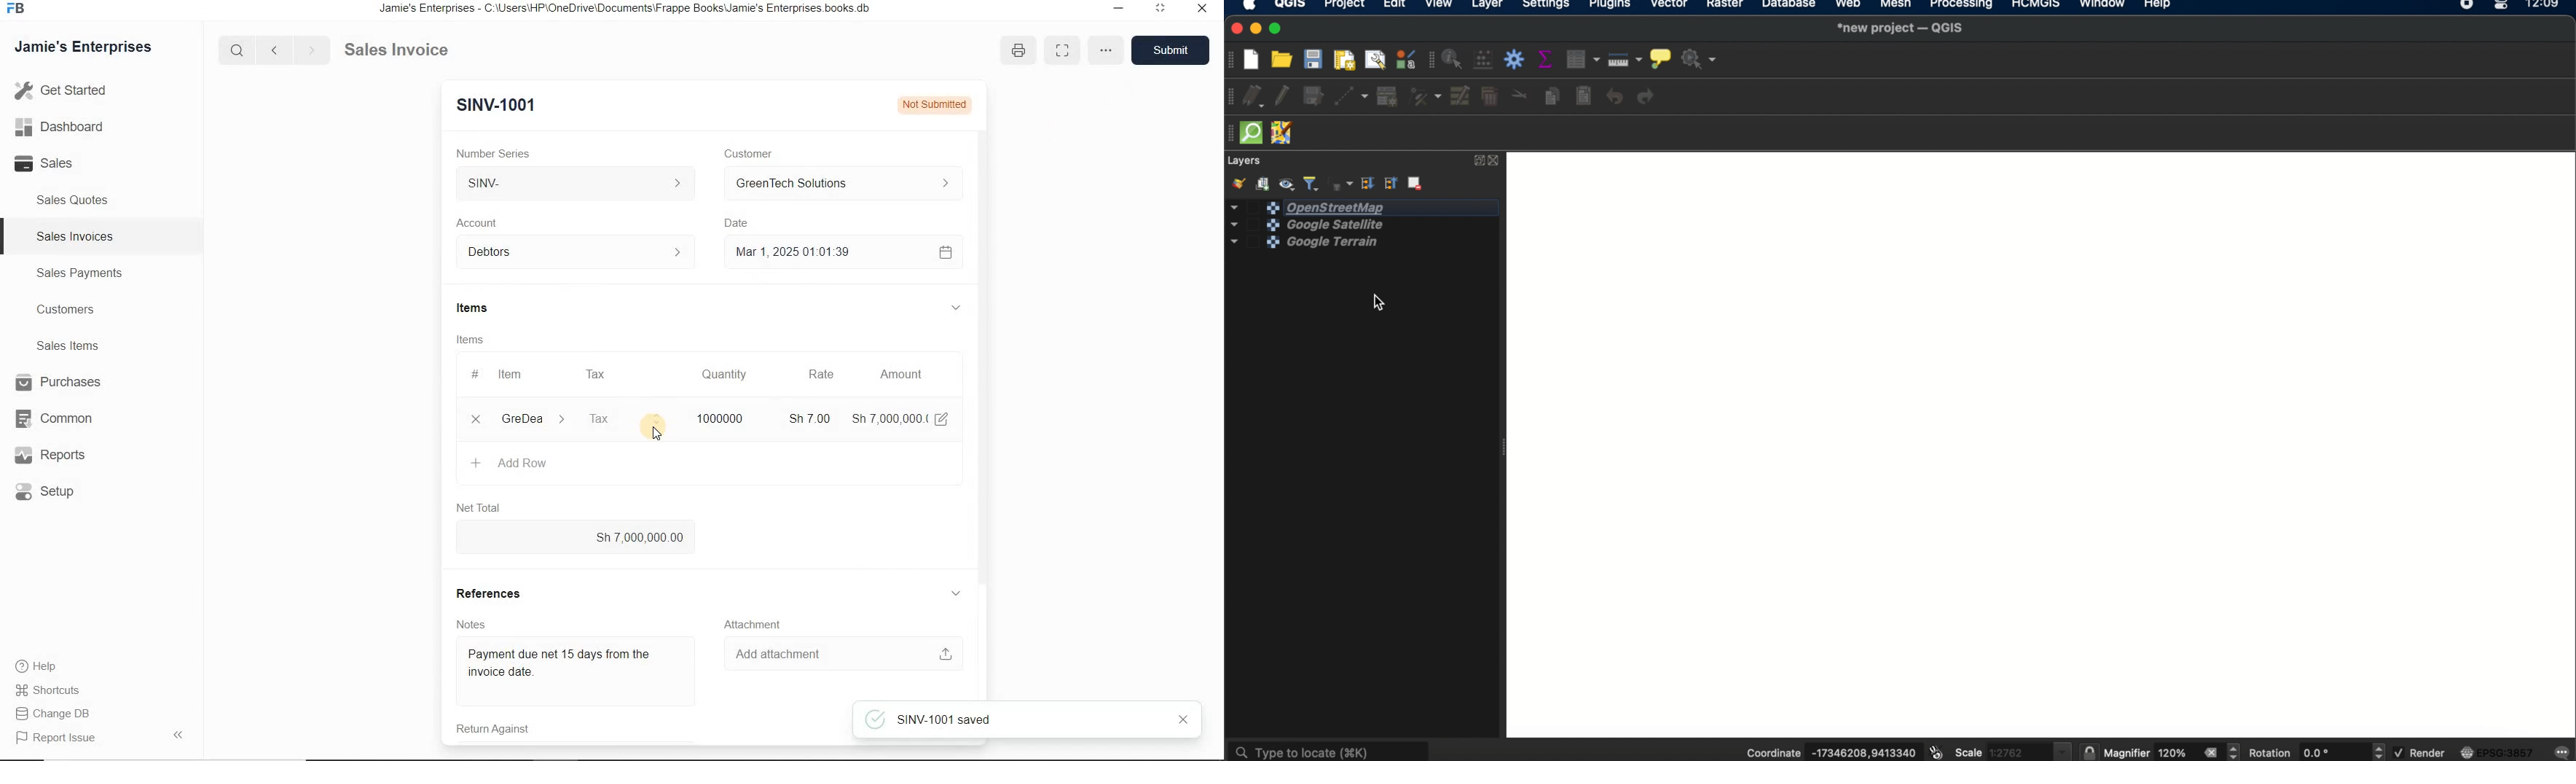 The width and height of the screenshot is (2576, 784). What do you see at coordinates (531, 420) in the screenshot?
I see `GreDea ` at bounding box center [531, 420].